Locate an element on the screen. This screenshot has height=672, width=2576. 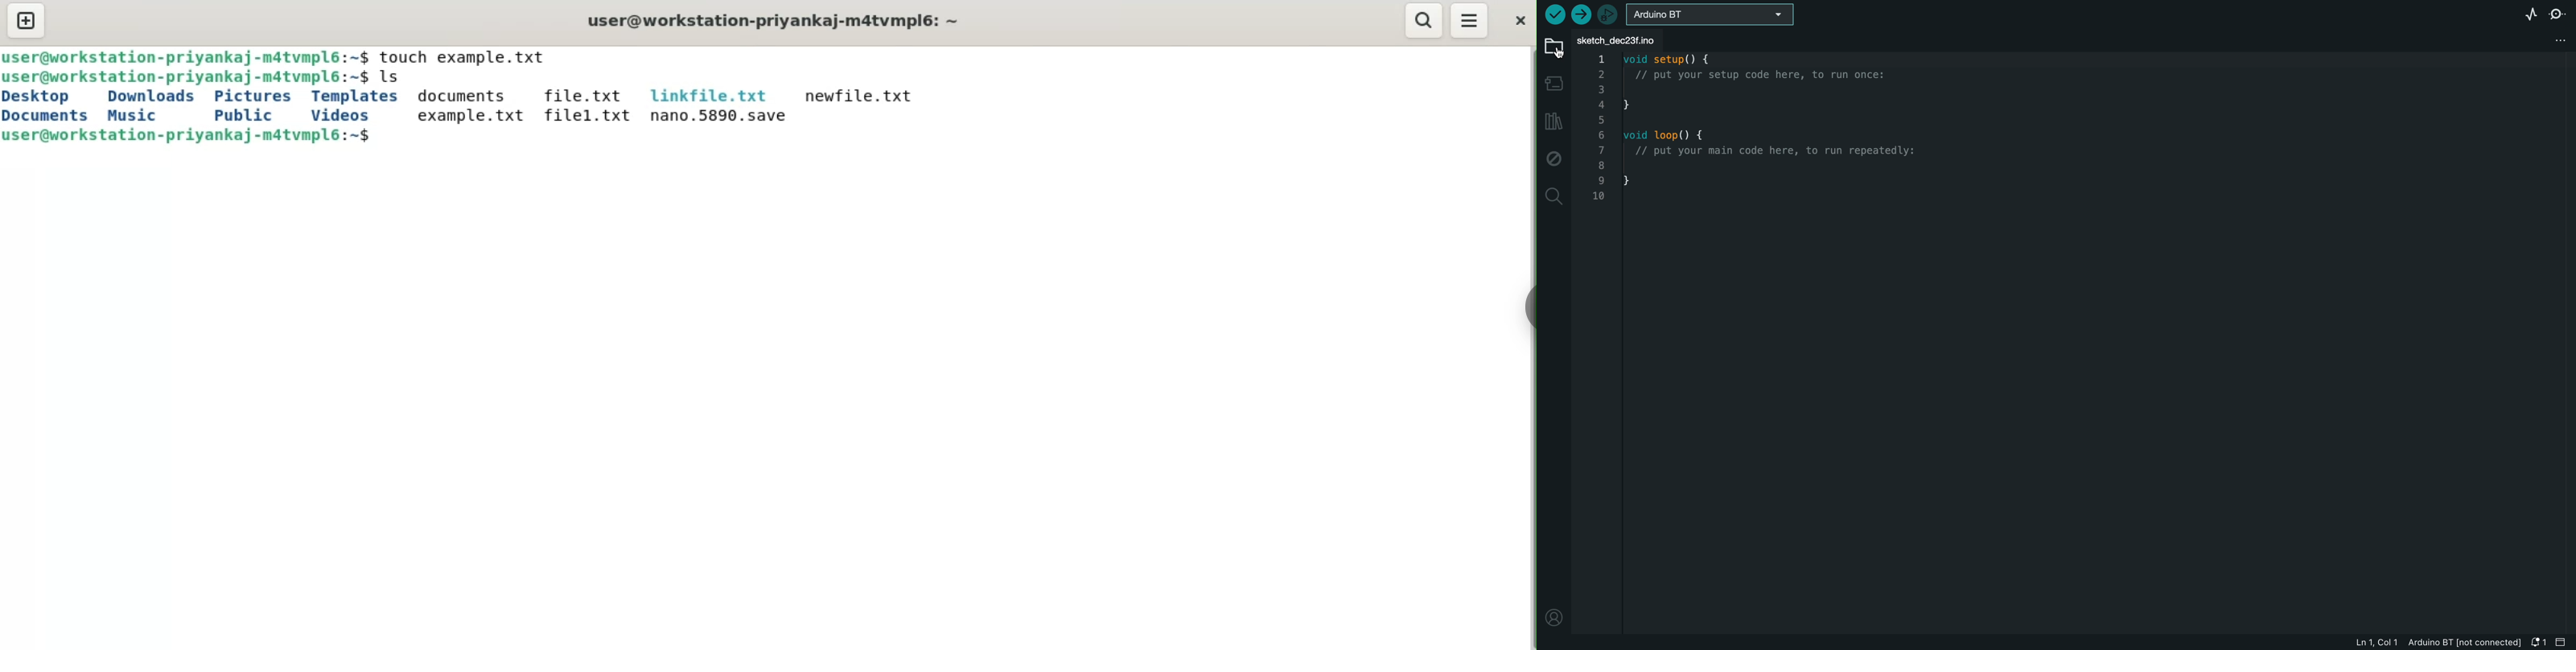
templates is located at coordinates (356, 97).